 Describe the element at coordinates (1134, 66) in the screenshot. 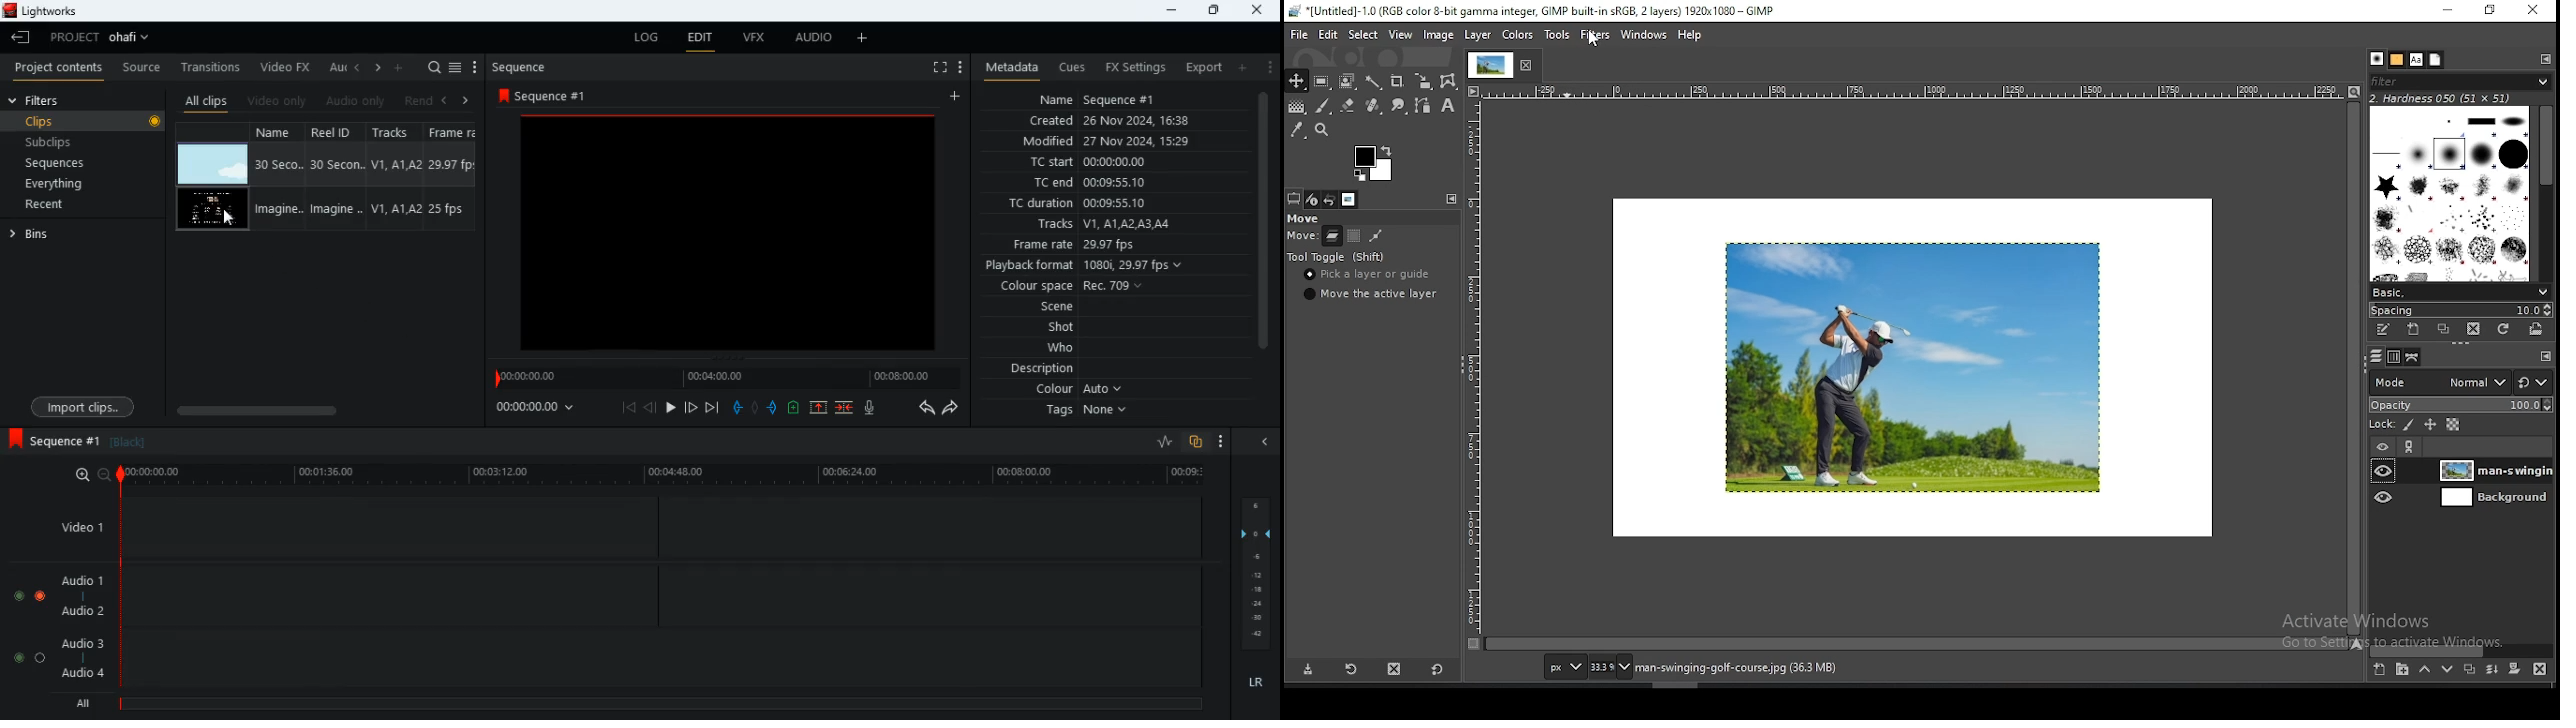

I see `fx settings` at that location.